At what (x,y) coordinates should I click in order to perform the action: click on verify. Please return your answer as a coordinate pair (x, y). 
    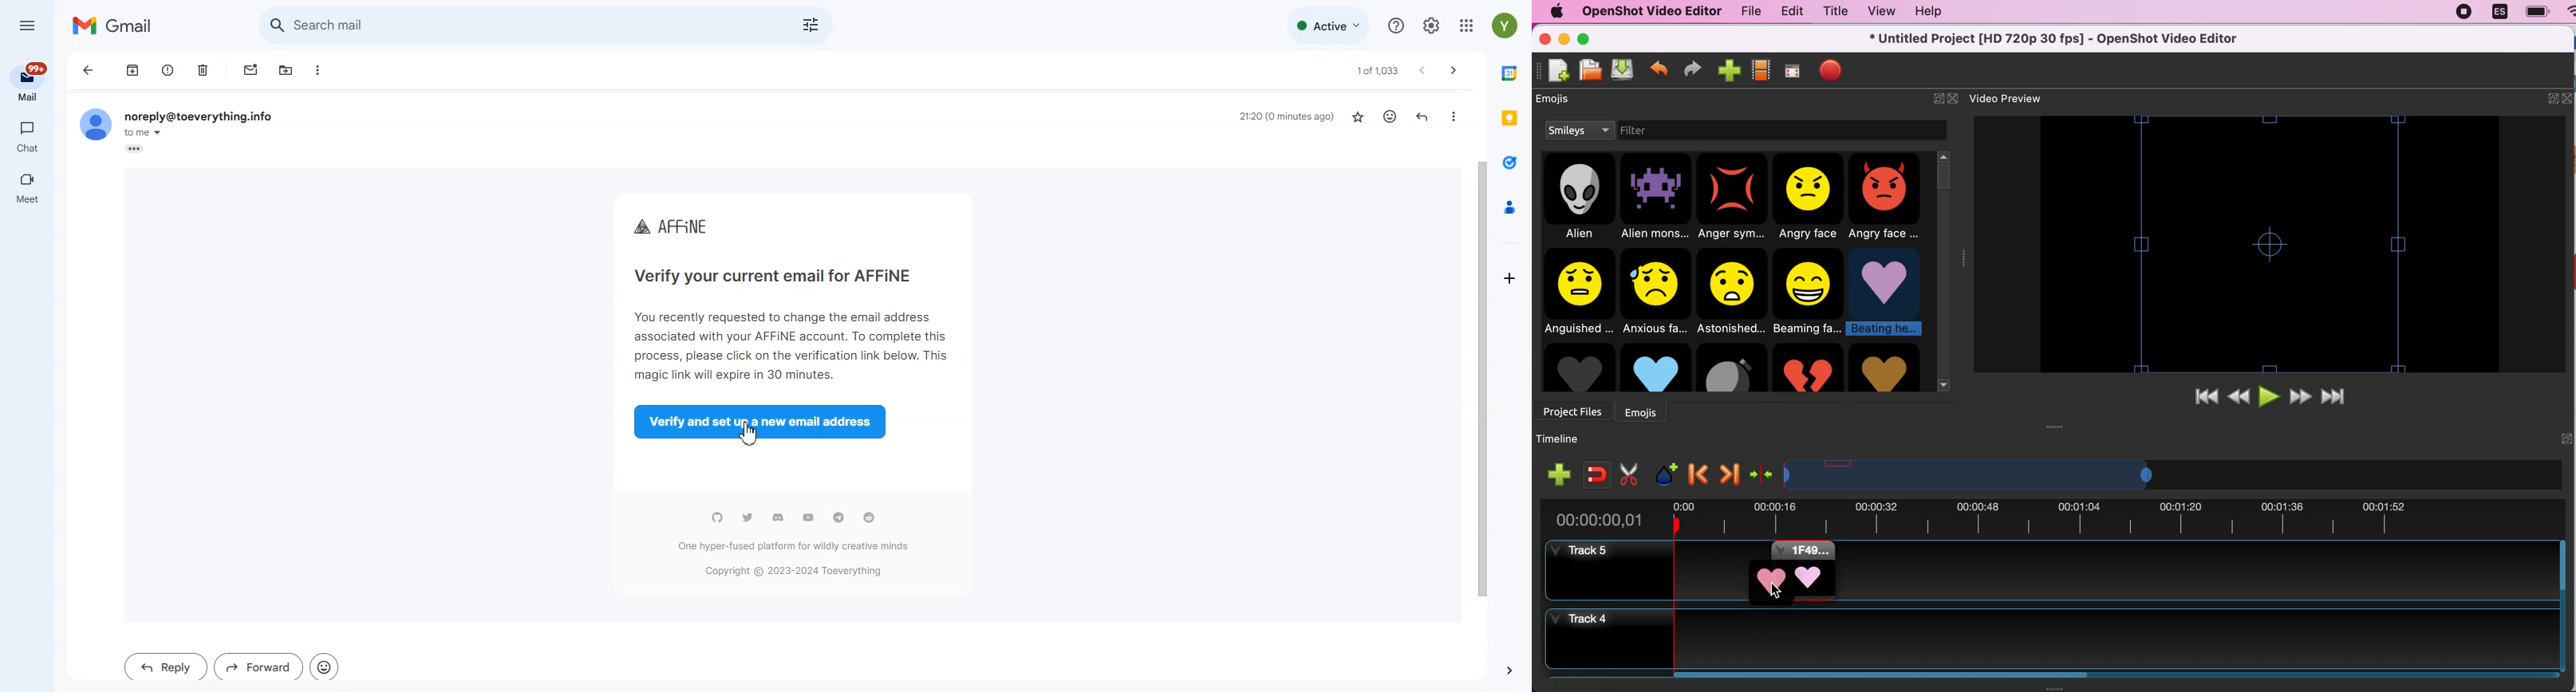
    Looking at the image, I should click on (771, 273).